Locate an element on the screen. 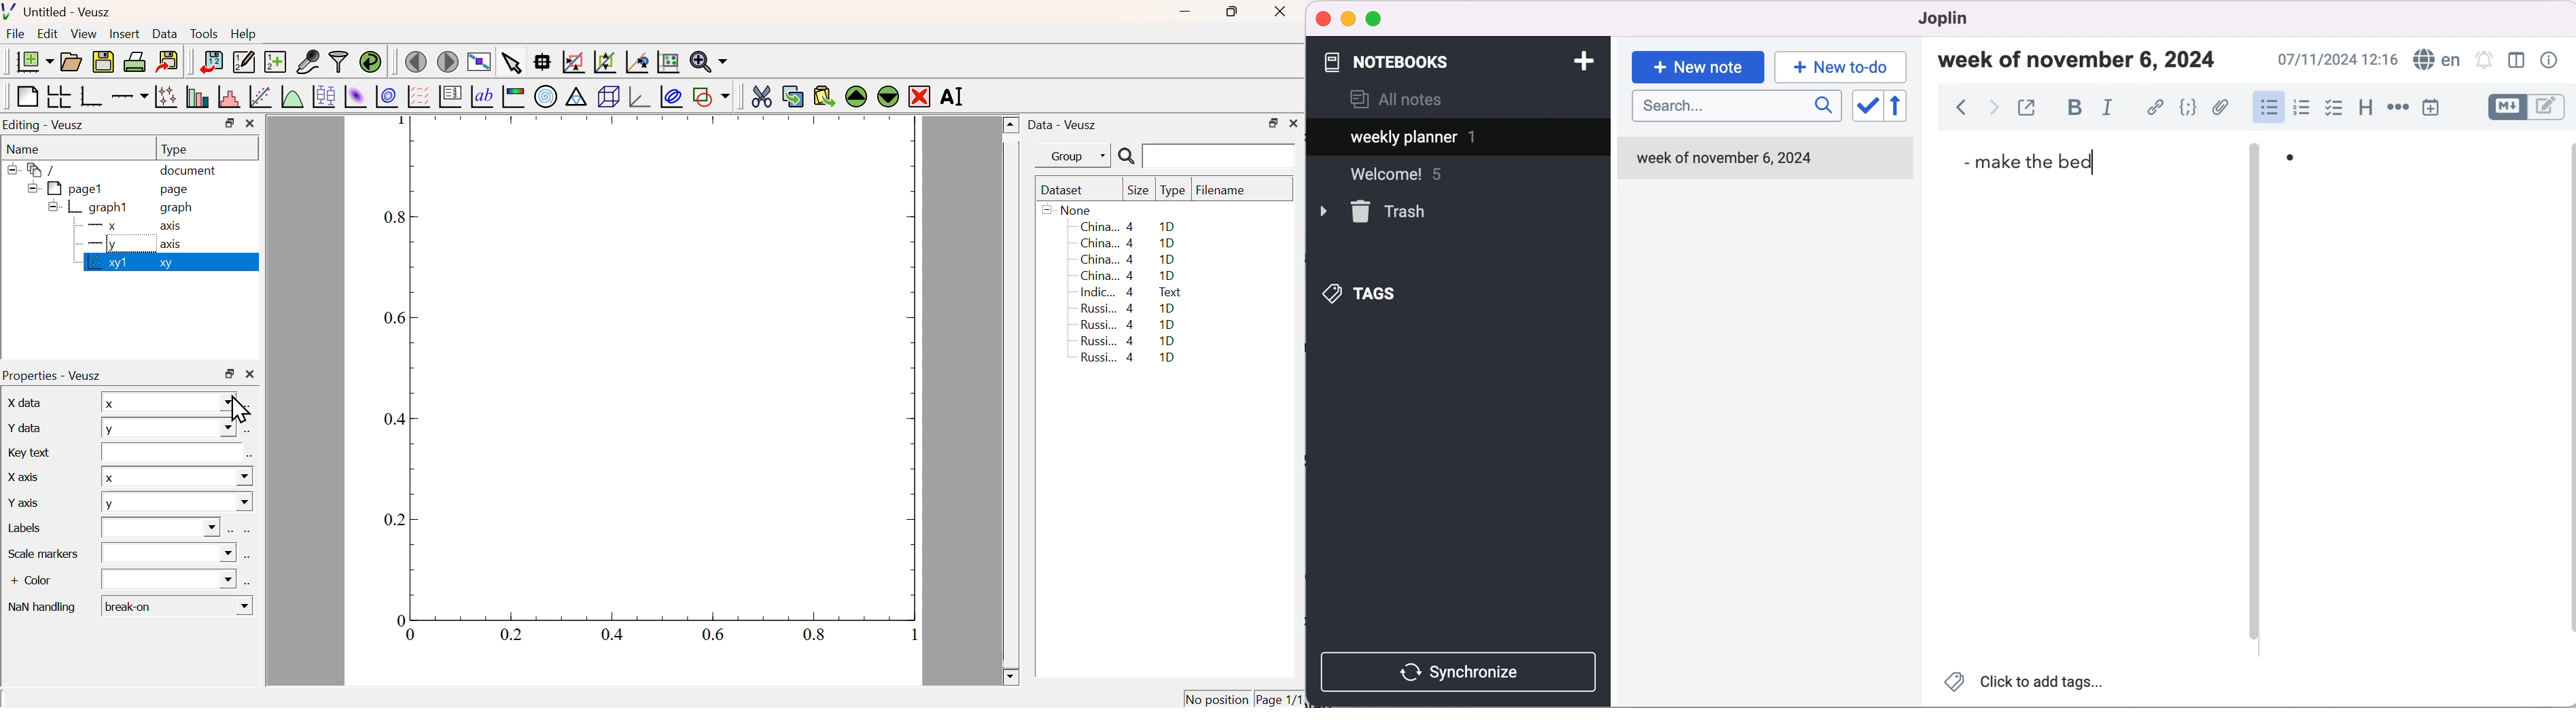 Image resolution: width=2576 pixels, height=728 pixels. blank canvas is located at coordinates (2421, 422).